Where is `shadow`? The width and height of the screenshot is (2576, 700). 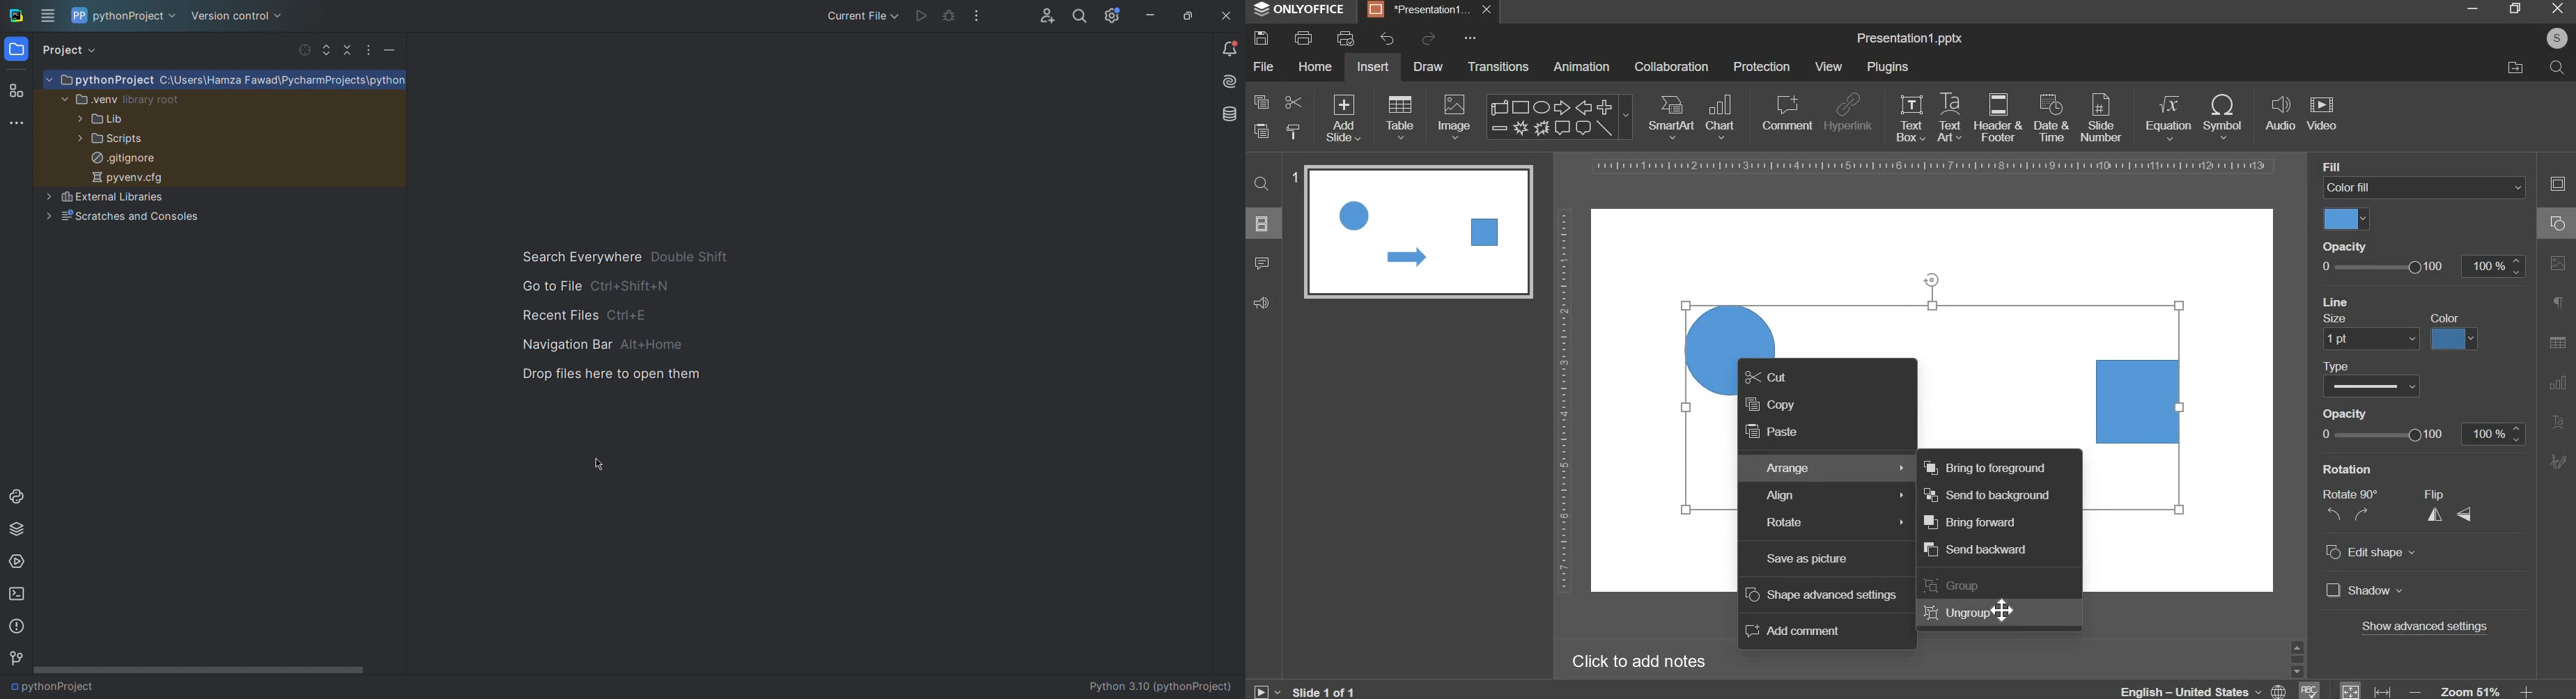 shadow is located at coordinates (2365, 592).